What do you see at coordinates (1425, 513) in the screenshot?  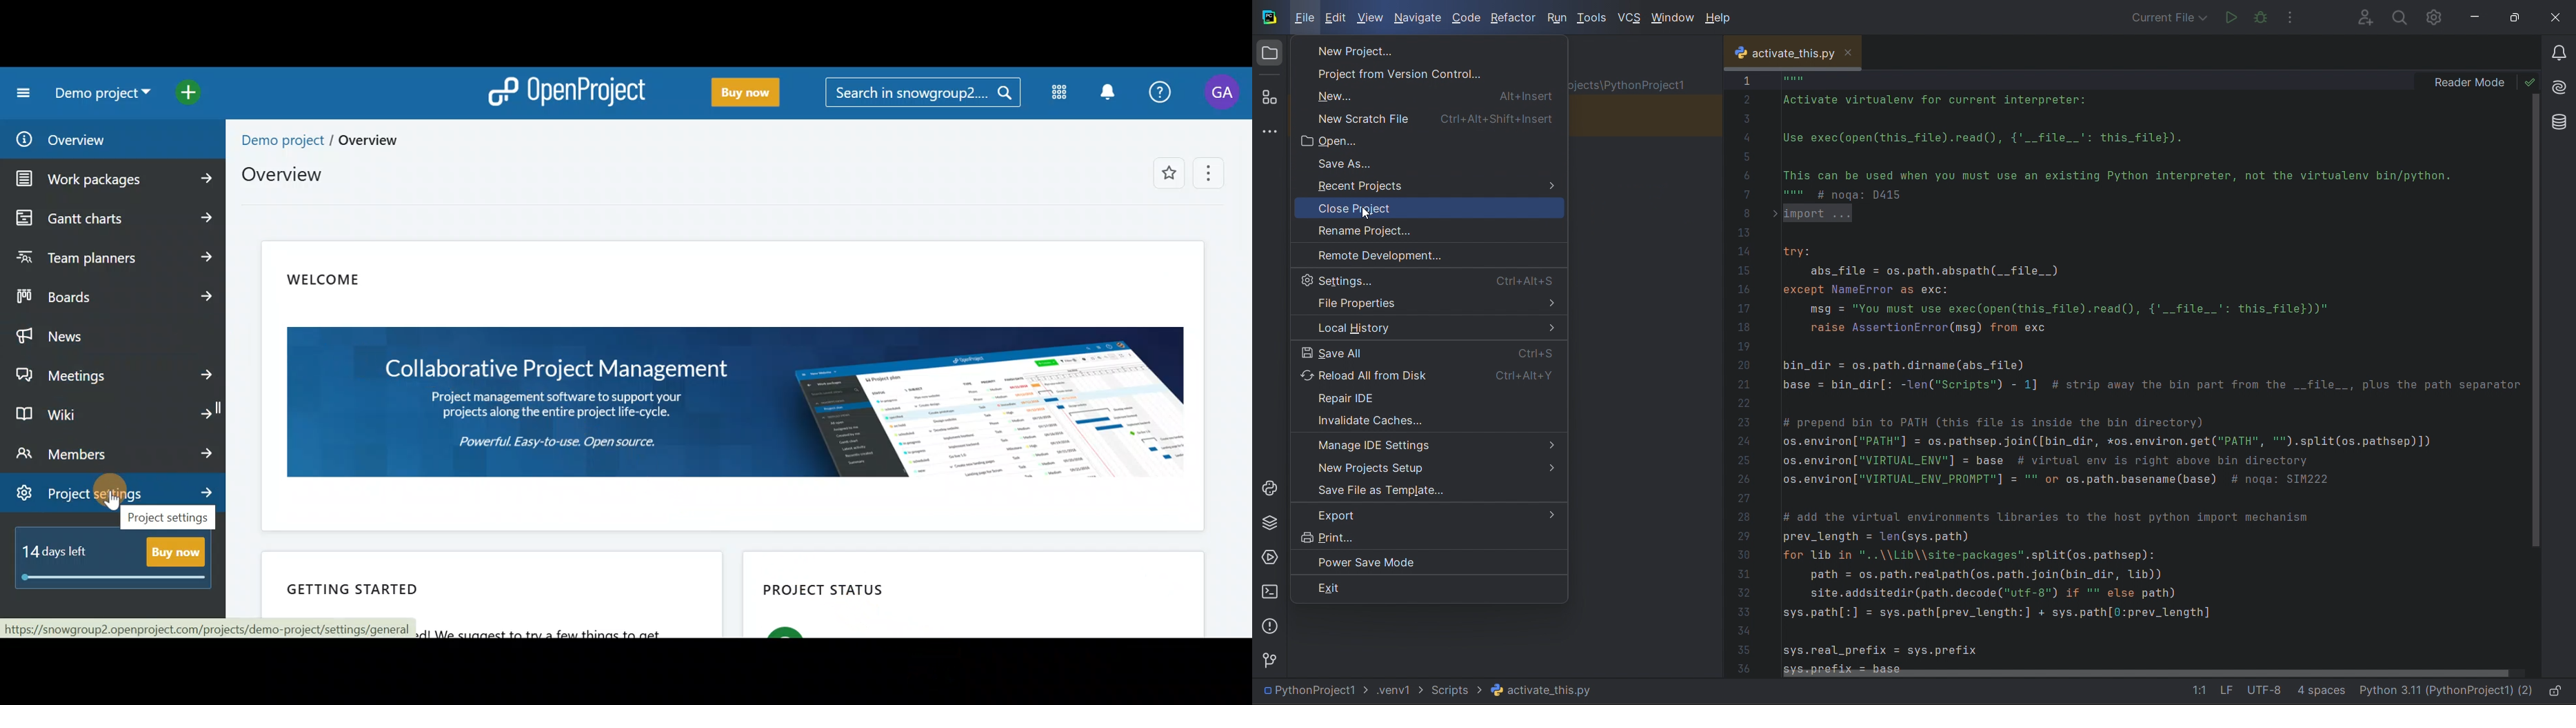 I see `export` at bounding box center [1425, 513].